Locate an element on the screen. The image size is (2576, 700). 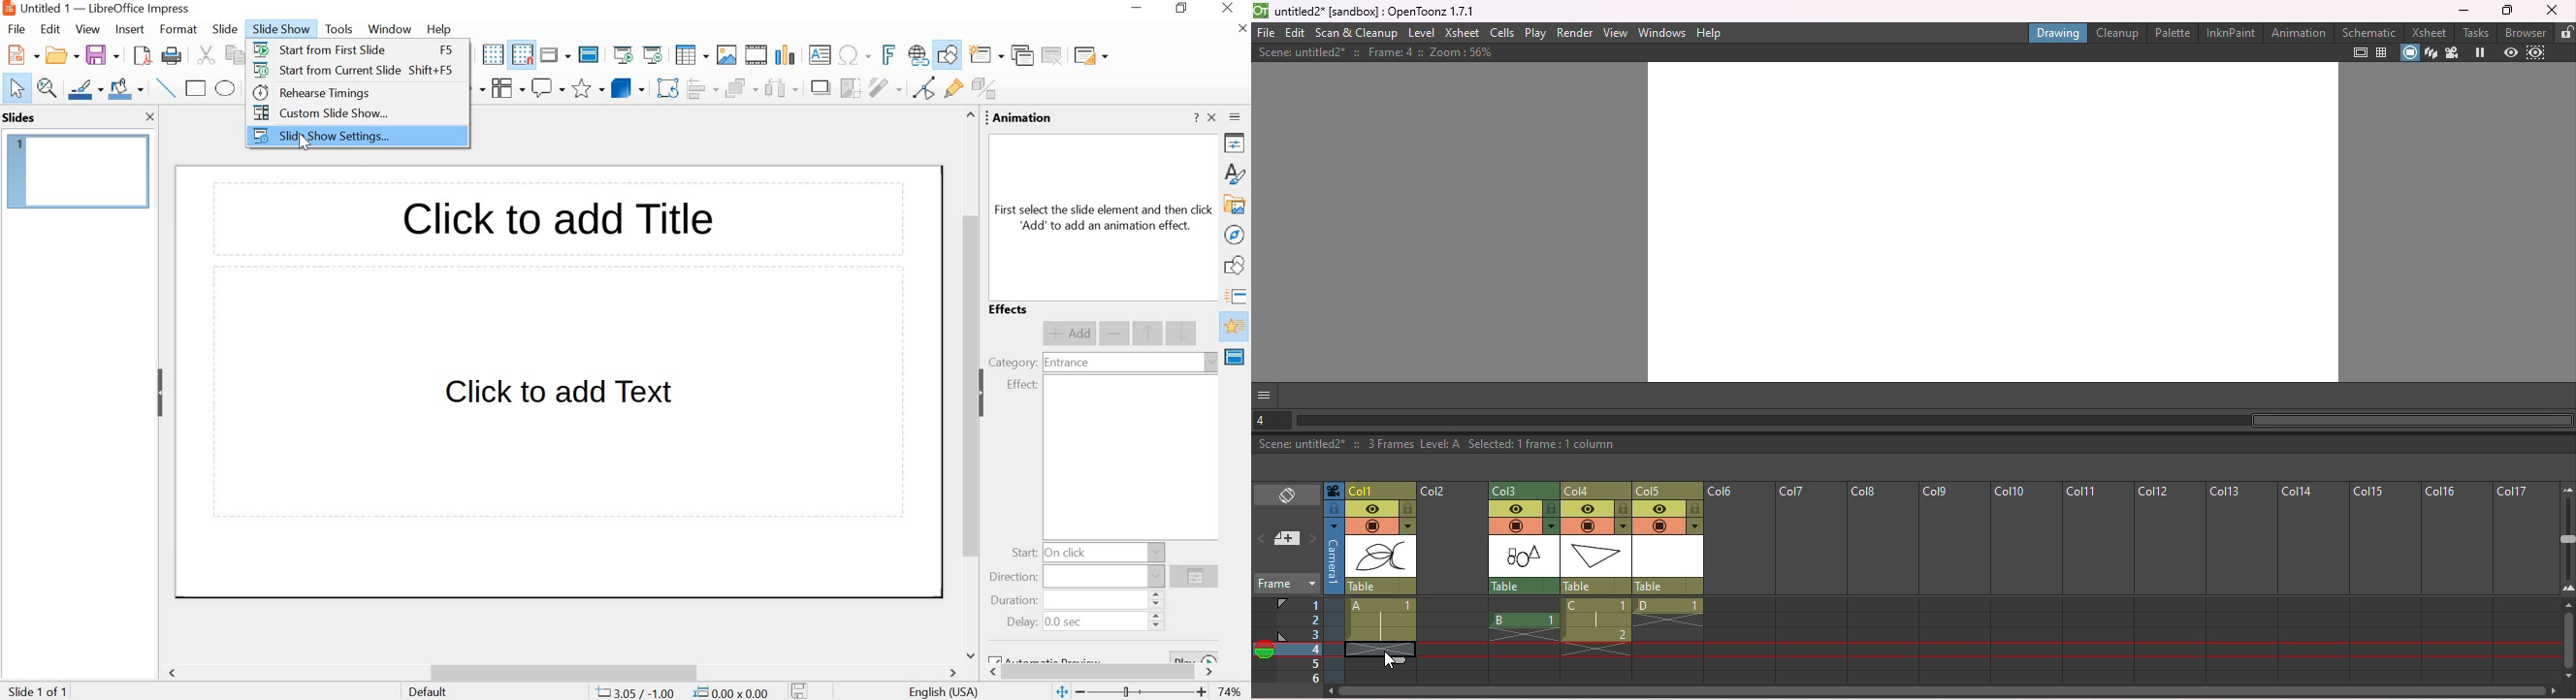
insert video is located at coordinates (757, 55).